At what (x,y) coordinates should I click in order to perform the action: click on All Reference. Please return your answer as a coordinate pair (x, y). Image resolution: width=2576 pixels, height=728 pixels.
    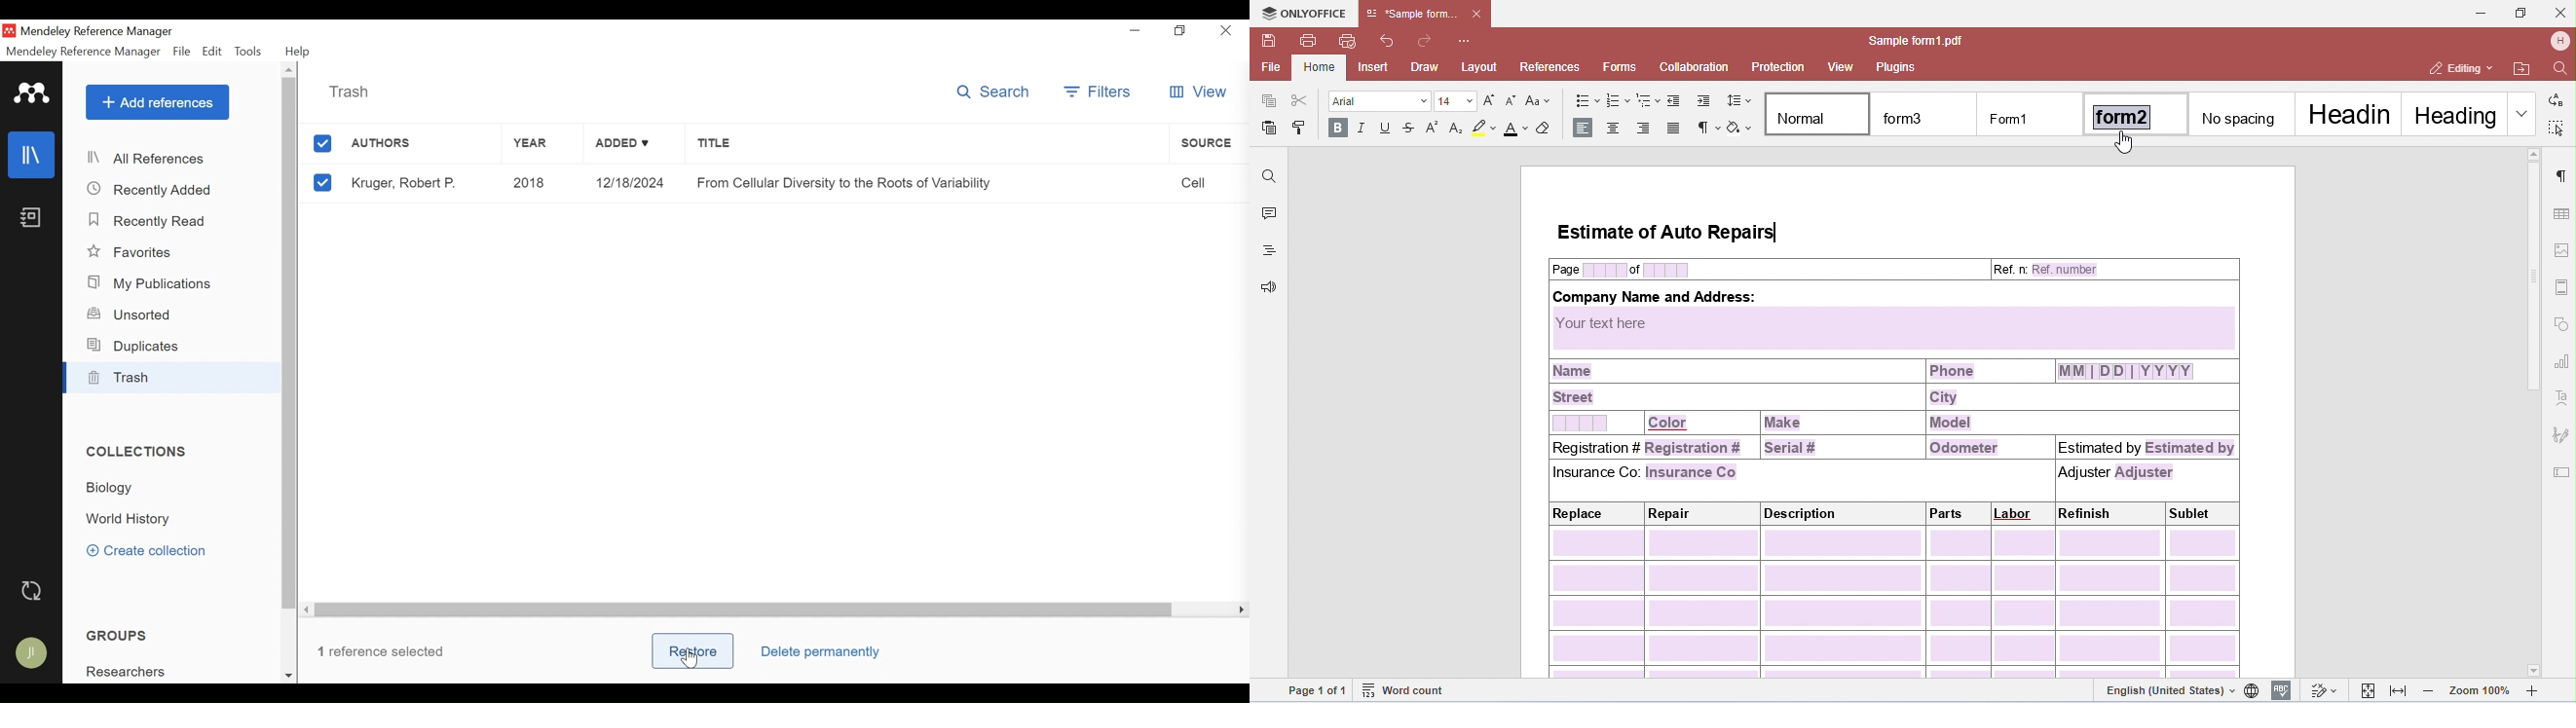
    Looking at the image, I should click on (174, 159).